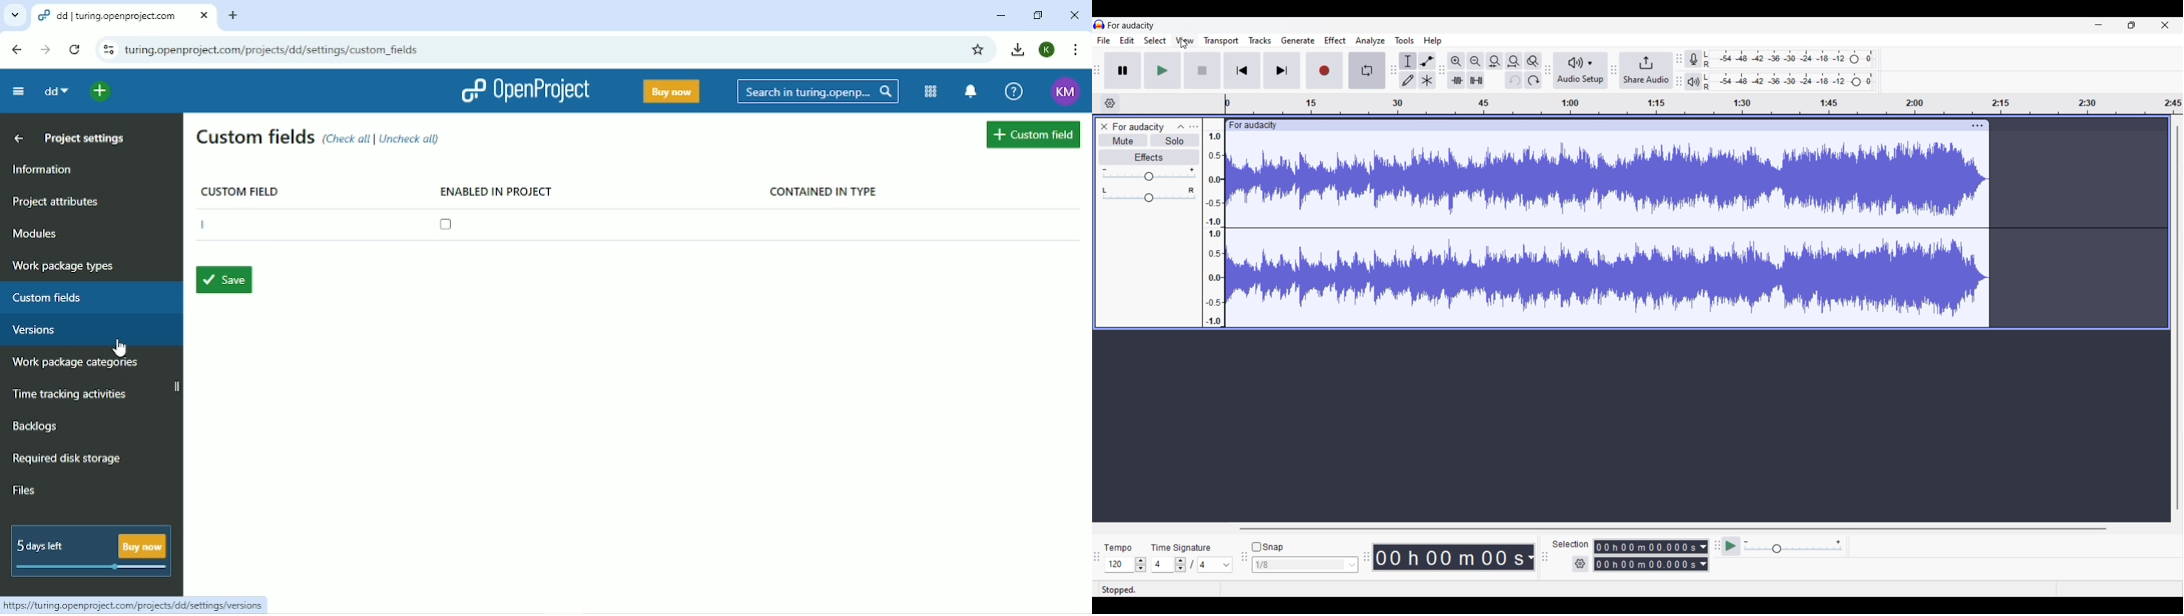 The height and width of the screenshot is (616, 2184). Describe the element at coordinates (1790, 82) in the screenshot. I see `Playback level` at that location.